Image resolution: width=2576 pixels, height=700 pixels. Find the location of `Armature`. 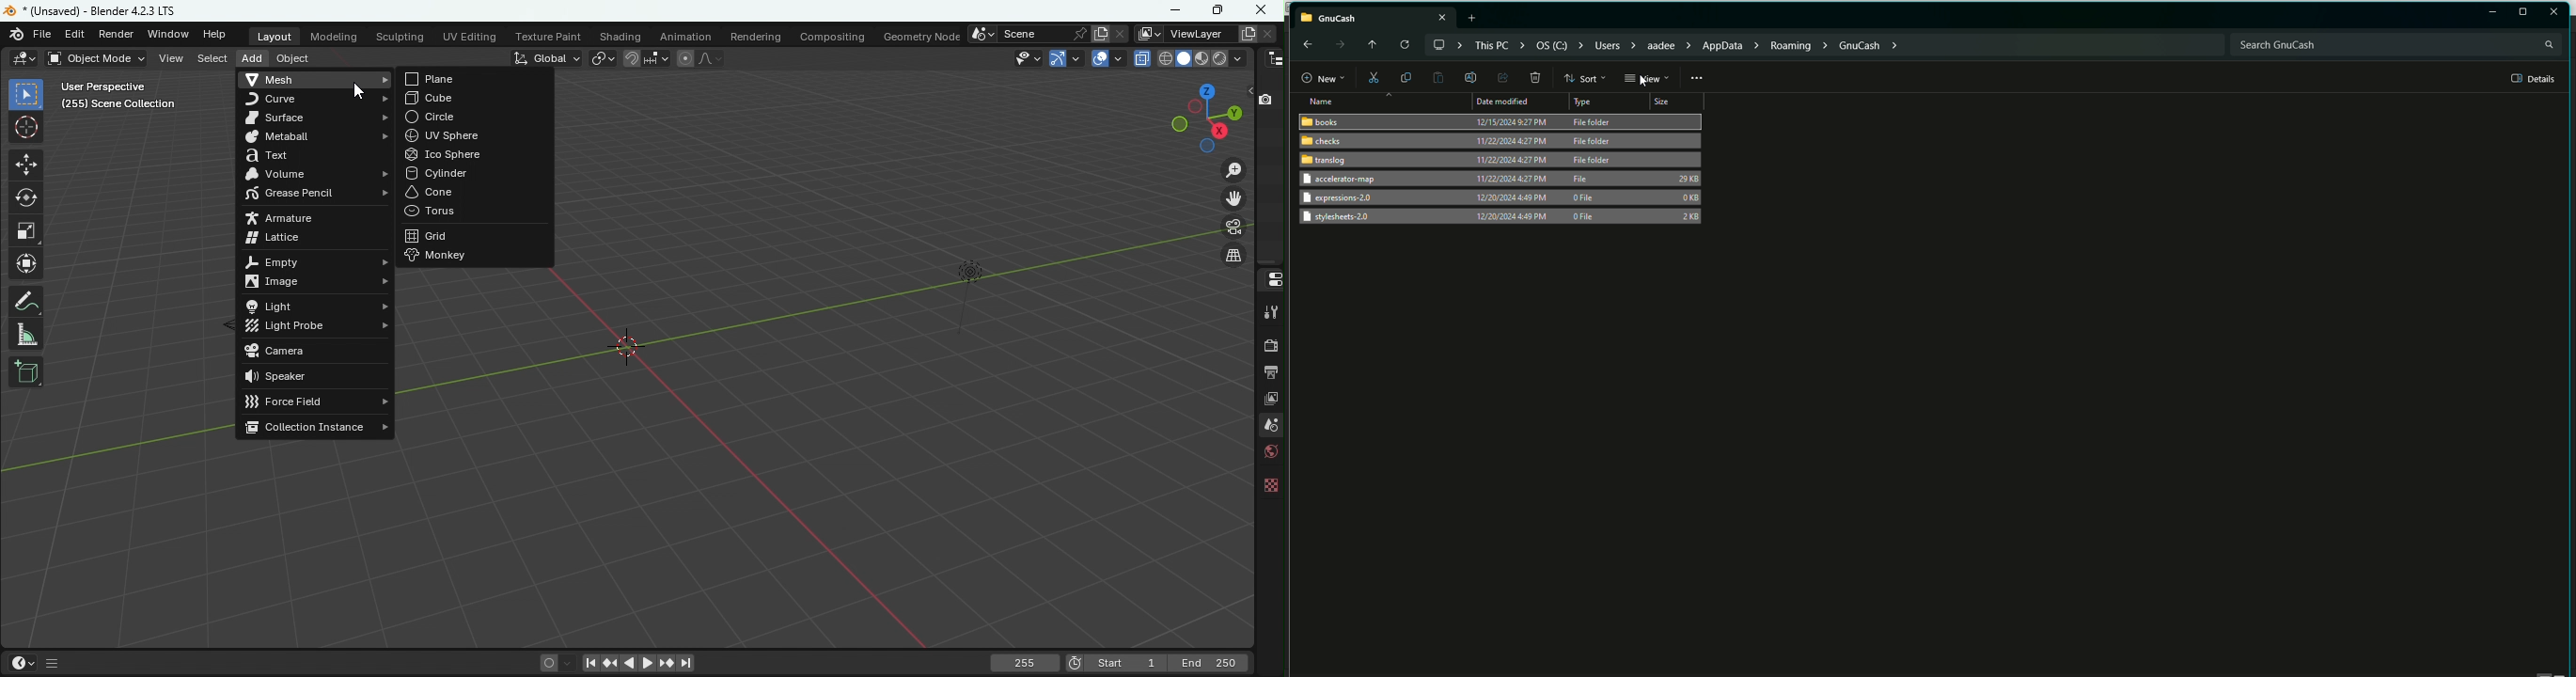

Armature is located at coordinates (298, 218).